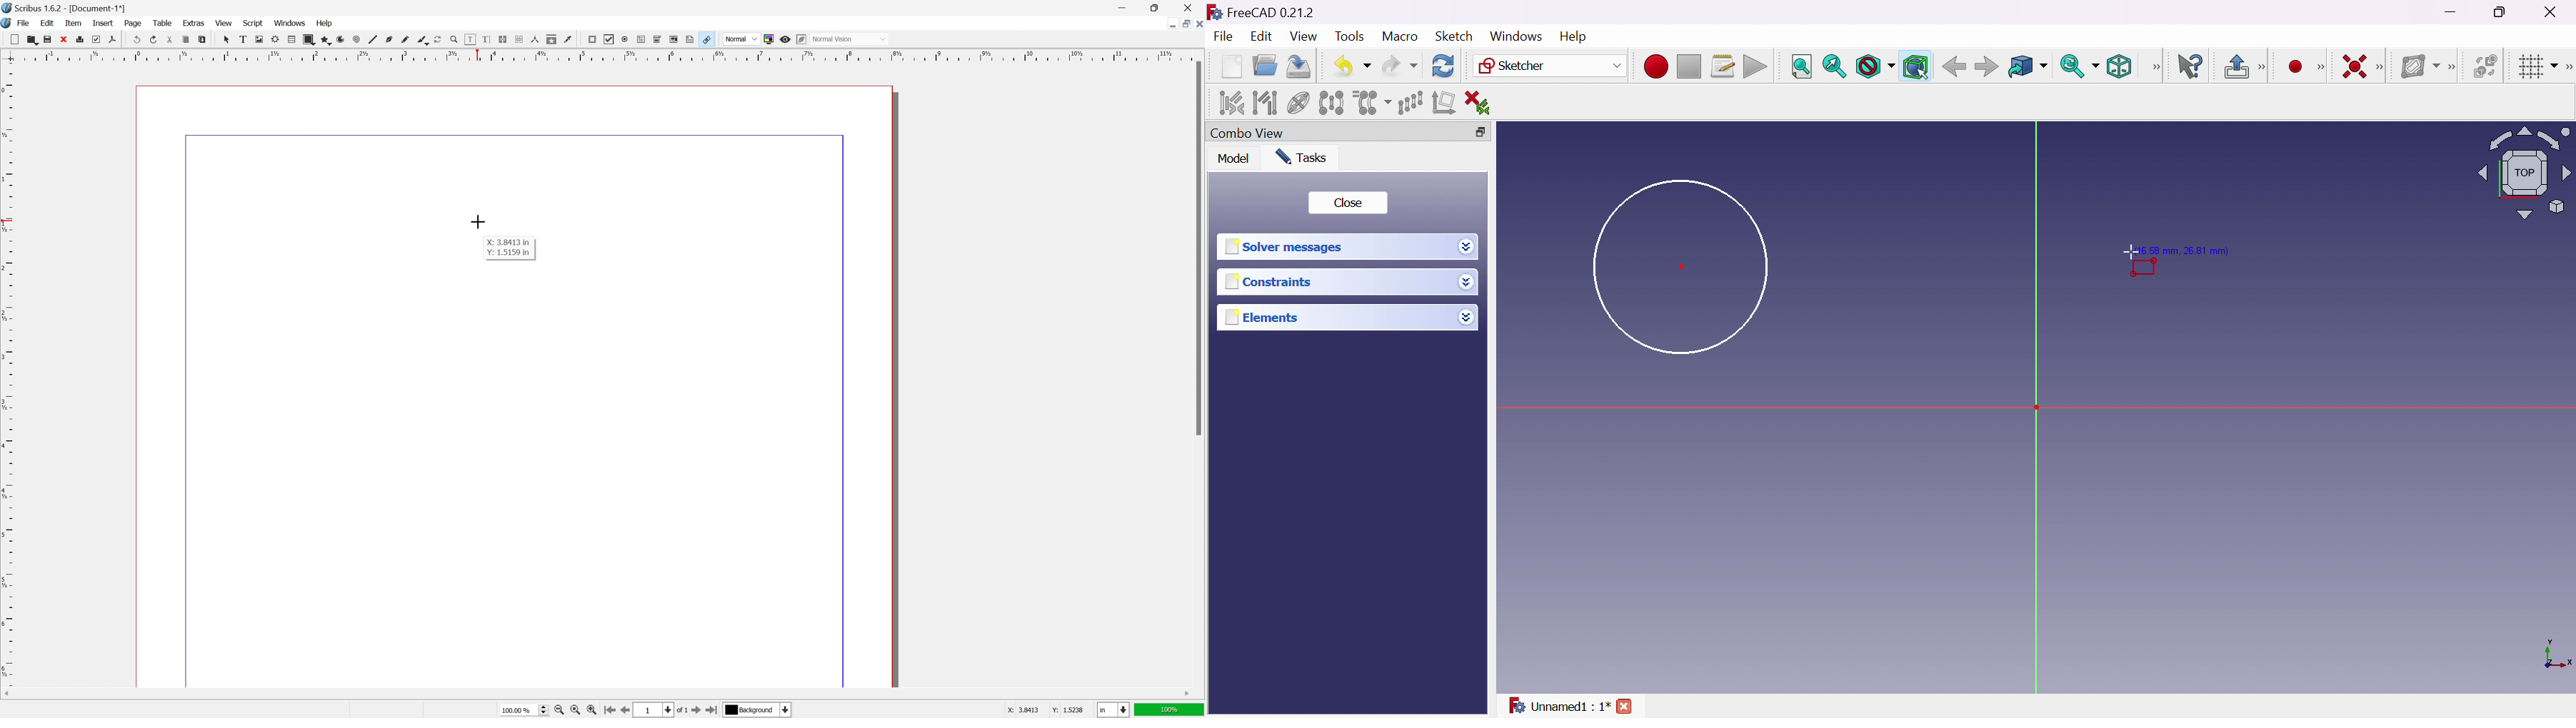 This screenshot has height=728, width=2576. What do you see at coordinates (597, 694) in the screenshot?
I see `scroll bar` at bounding box center [597, 694].